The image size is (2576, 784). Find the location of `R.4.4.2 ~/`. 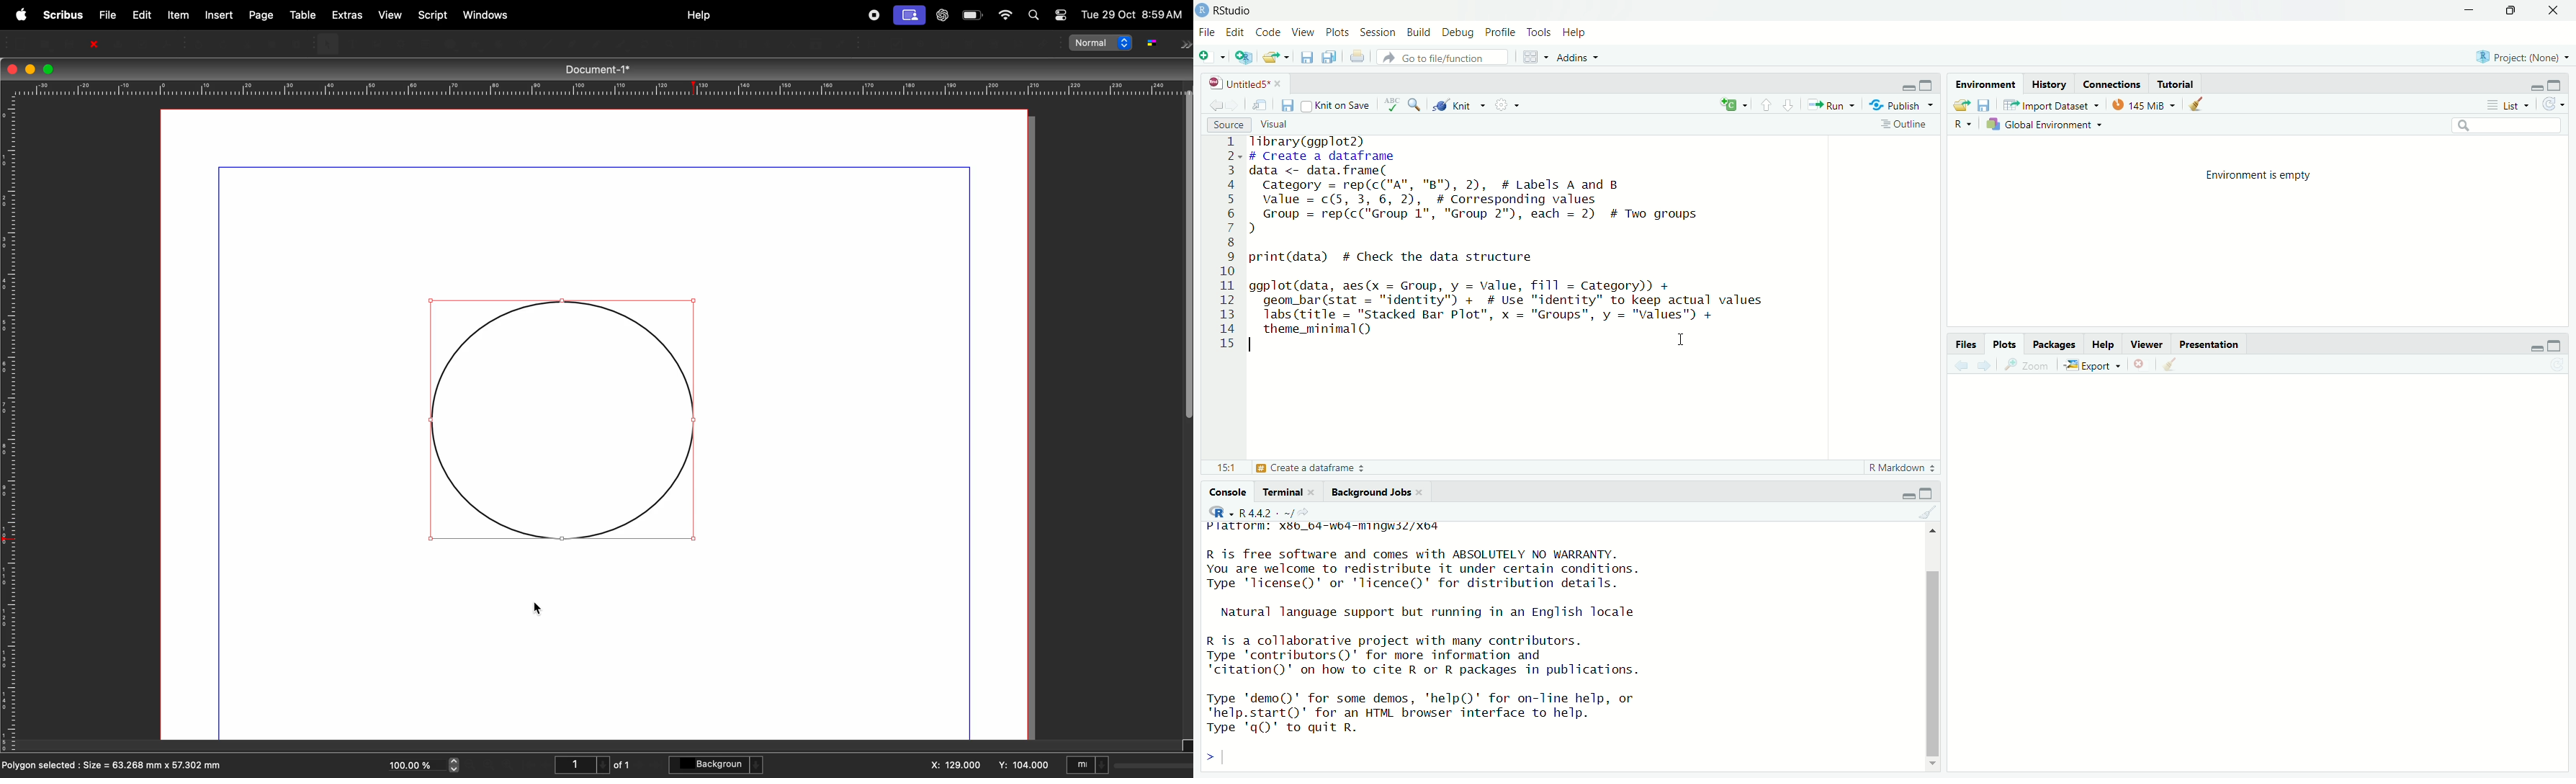

R.4.4.2 ~/ is located at coordinates (1278, 511).